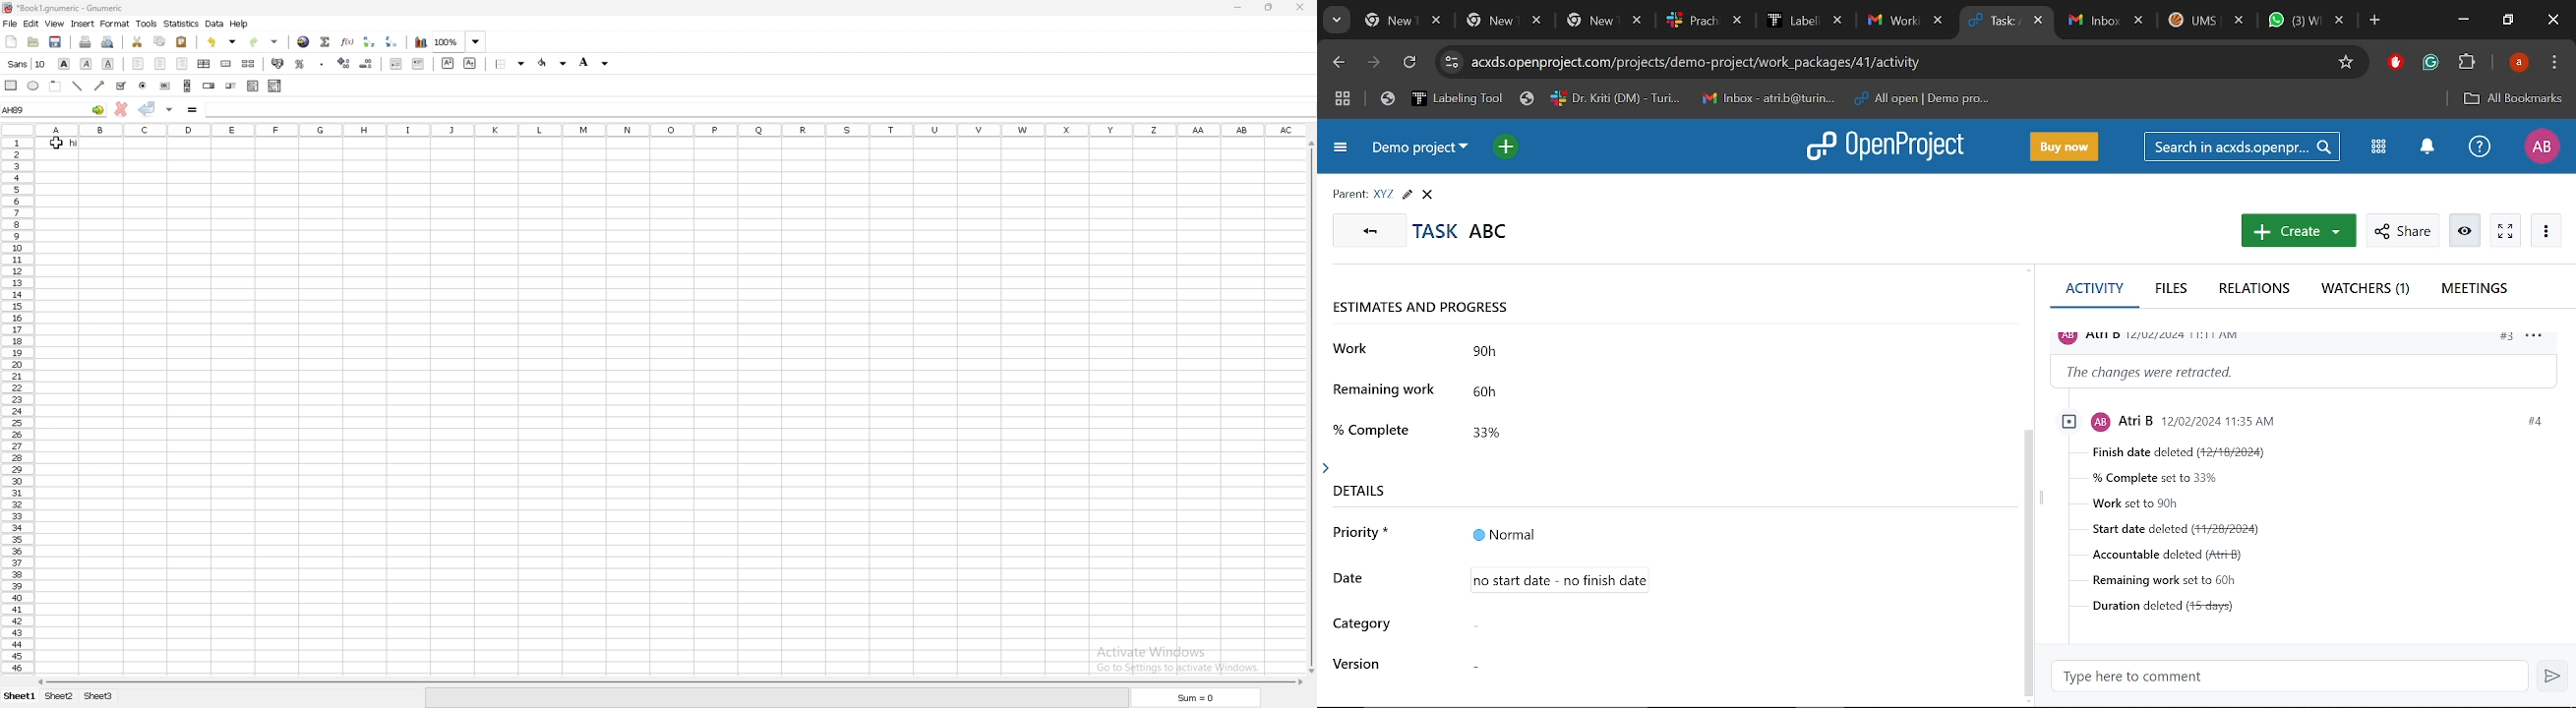 The width and height of the screenshot is (2576, 728). I want to click on Cite info, so click(1452, 63).